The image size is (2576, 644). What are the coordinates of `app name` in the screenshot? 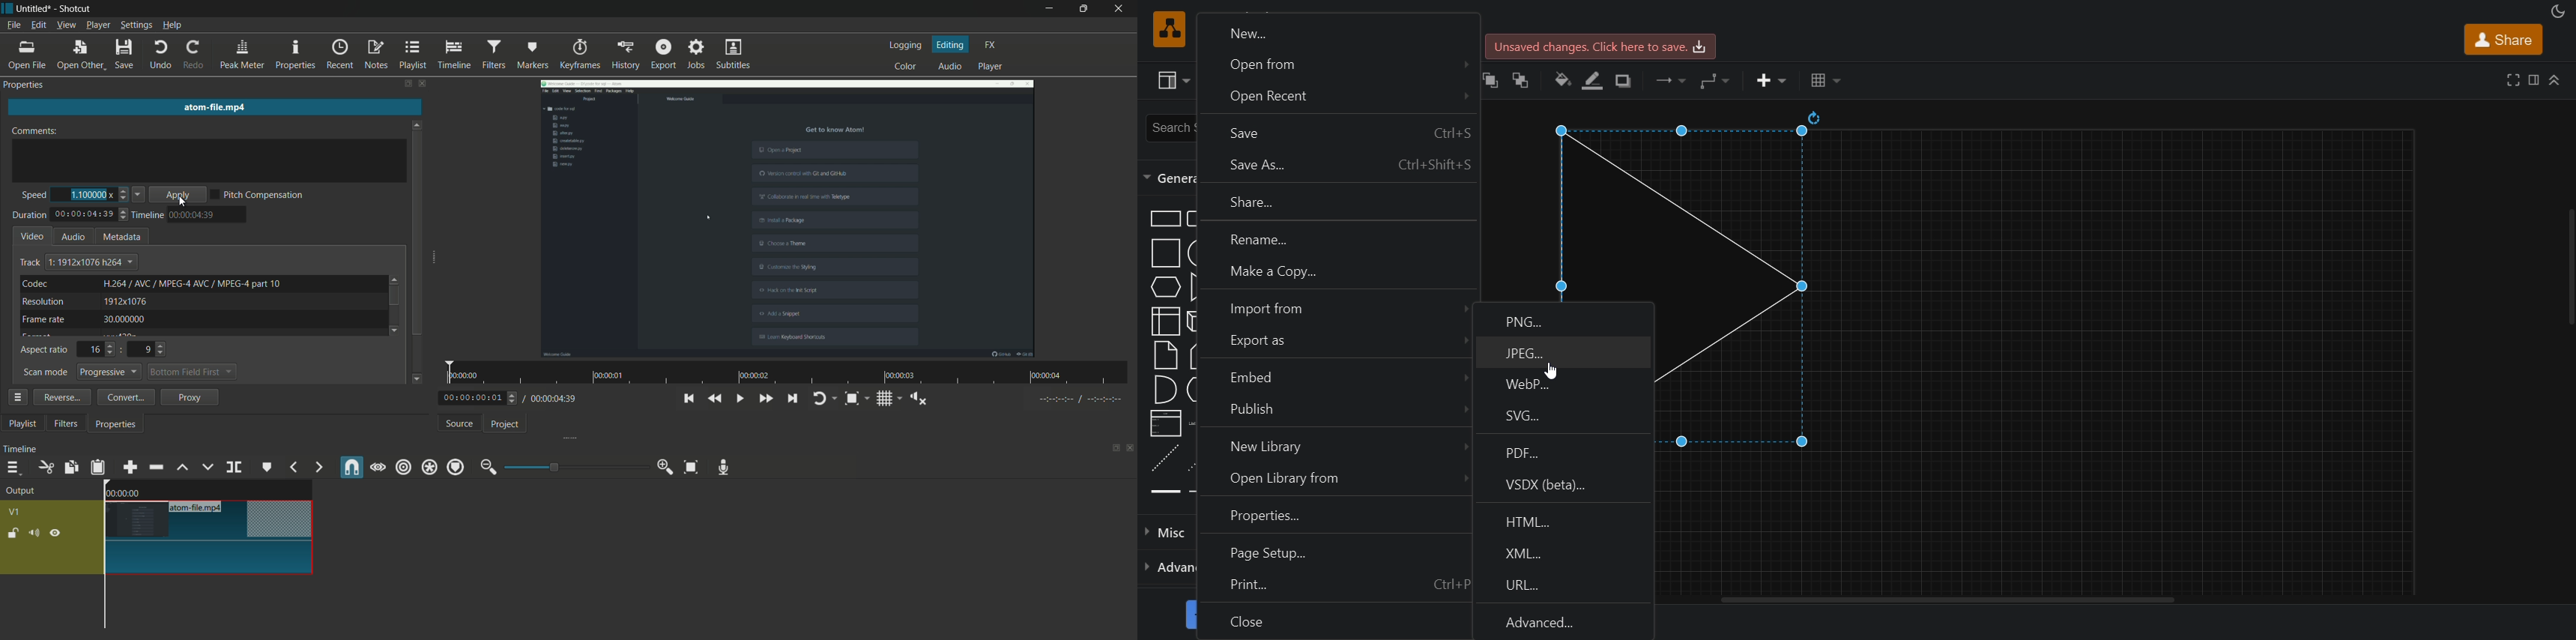 It's located at (77, 9).